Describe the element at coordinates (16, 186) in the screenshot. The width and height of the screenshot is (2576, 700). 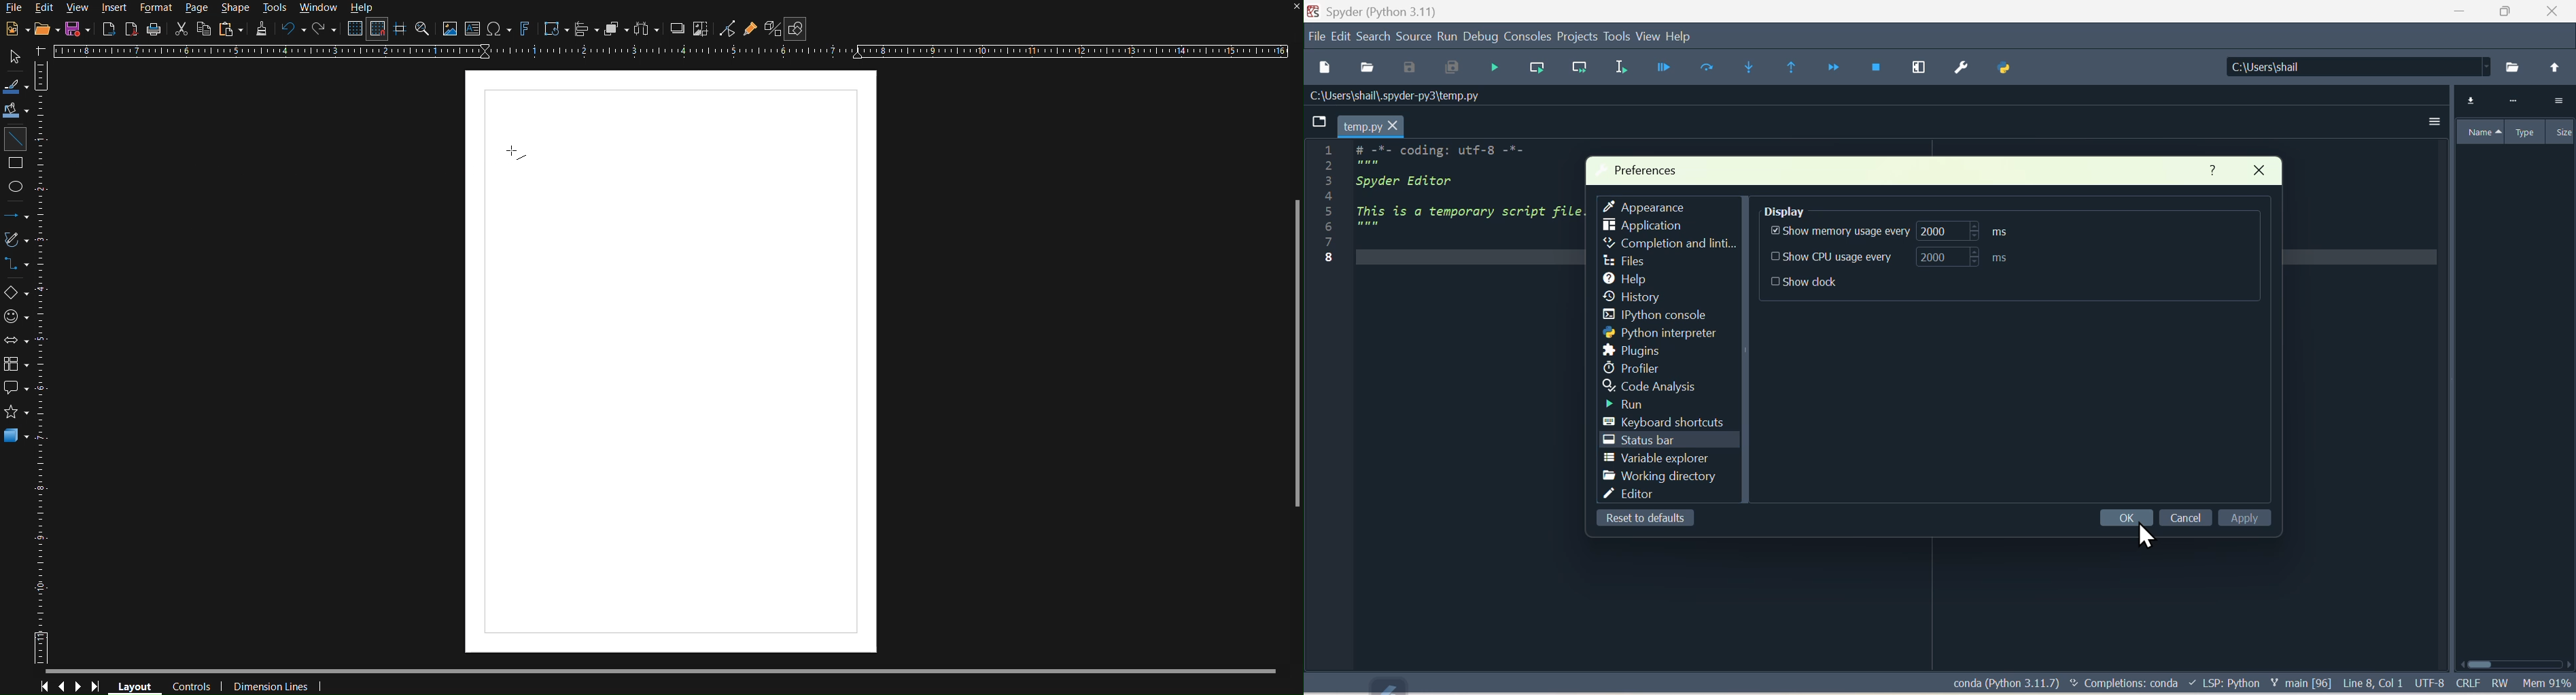
I see `Ellipse` at that location.